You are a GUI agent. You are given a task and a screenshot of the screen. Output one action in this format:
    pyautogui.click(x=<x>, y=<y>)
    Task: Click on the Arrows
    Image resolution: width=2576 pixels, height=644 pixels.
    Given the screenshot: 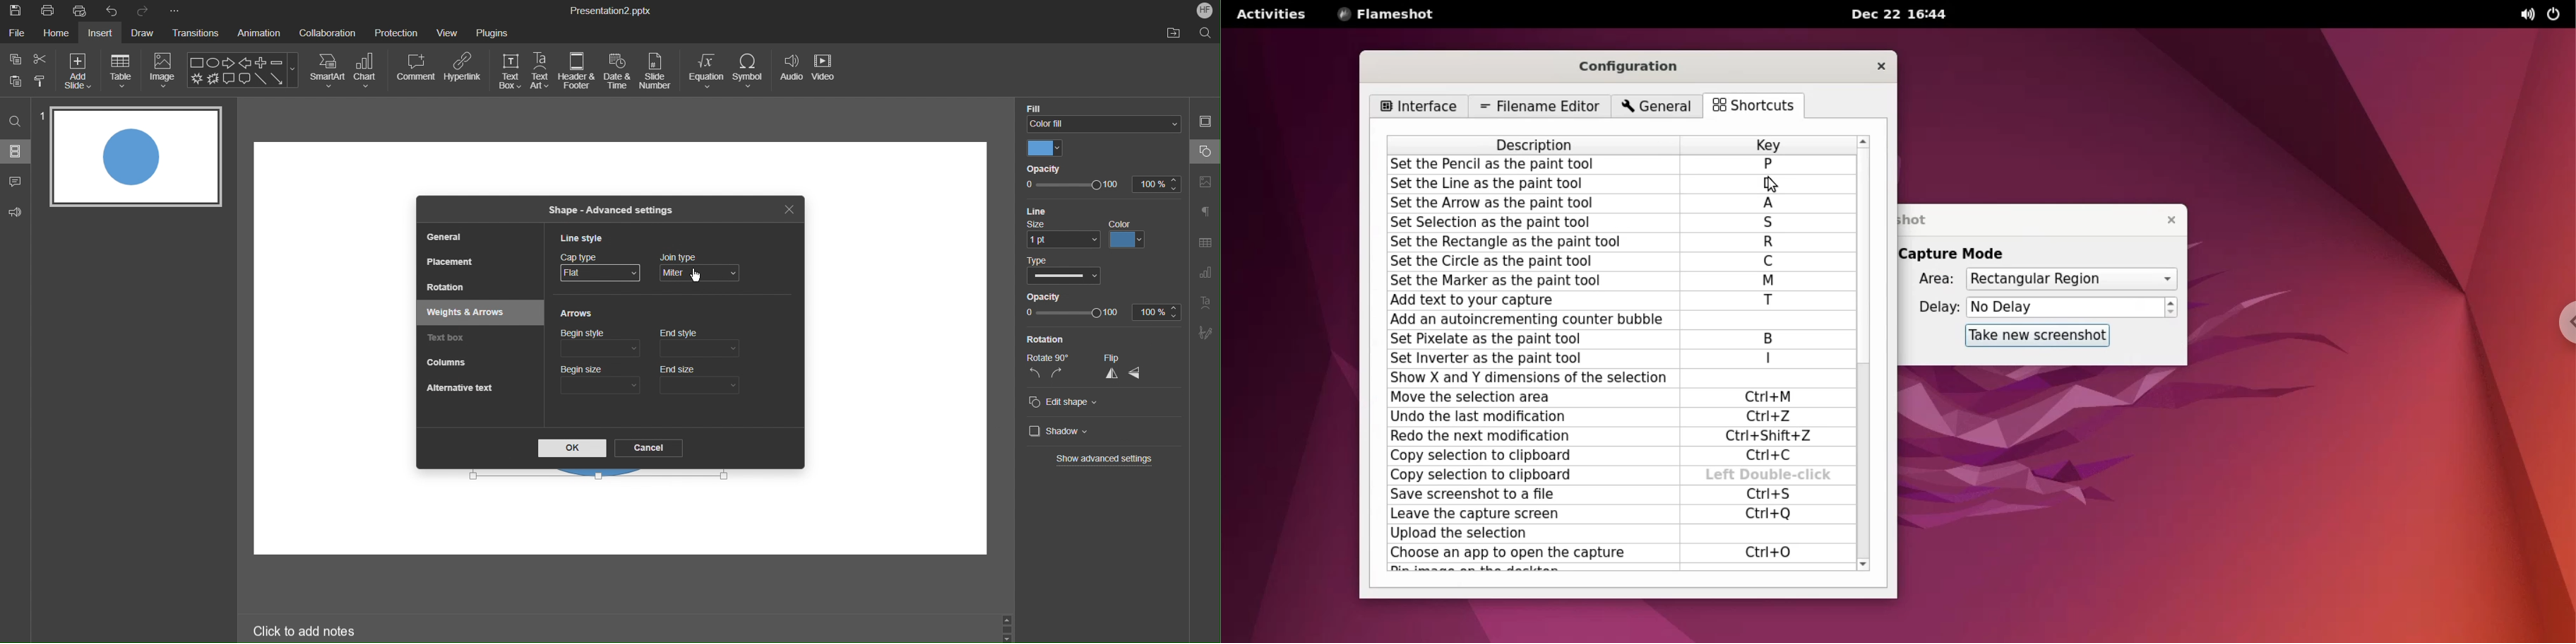 What is the action you would take?
    pyautogui.click(x=576, y=314)
    